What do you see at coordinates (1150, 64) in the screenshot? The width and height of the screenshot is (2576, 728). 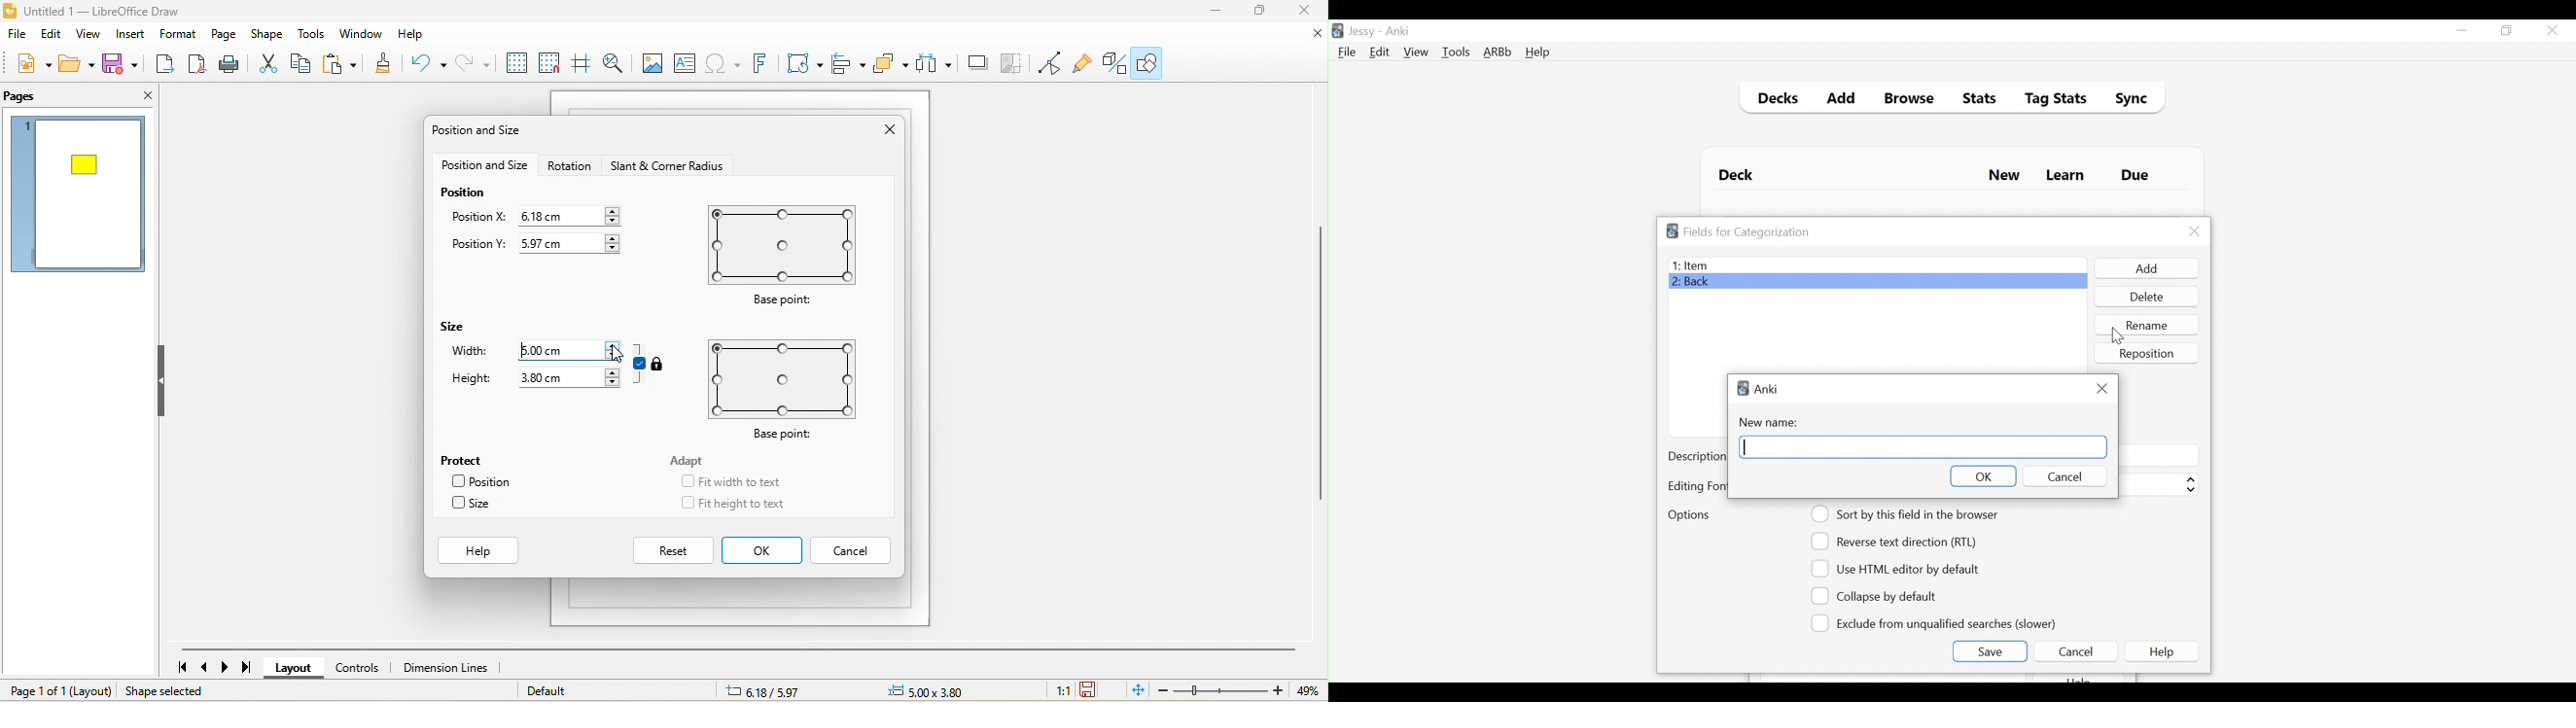 I see `show draw function` at bounding box center [1150, 64].